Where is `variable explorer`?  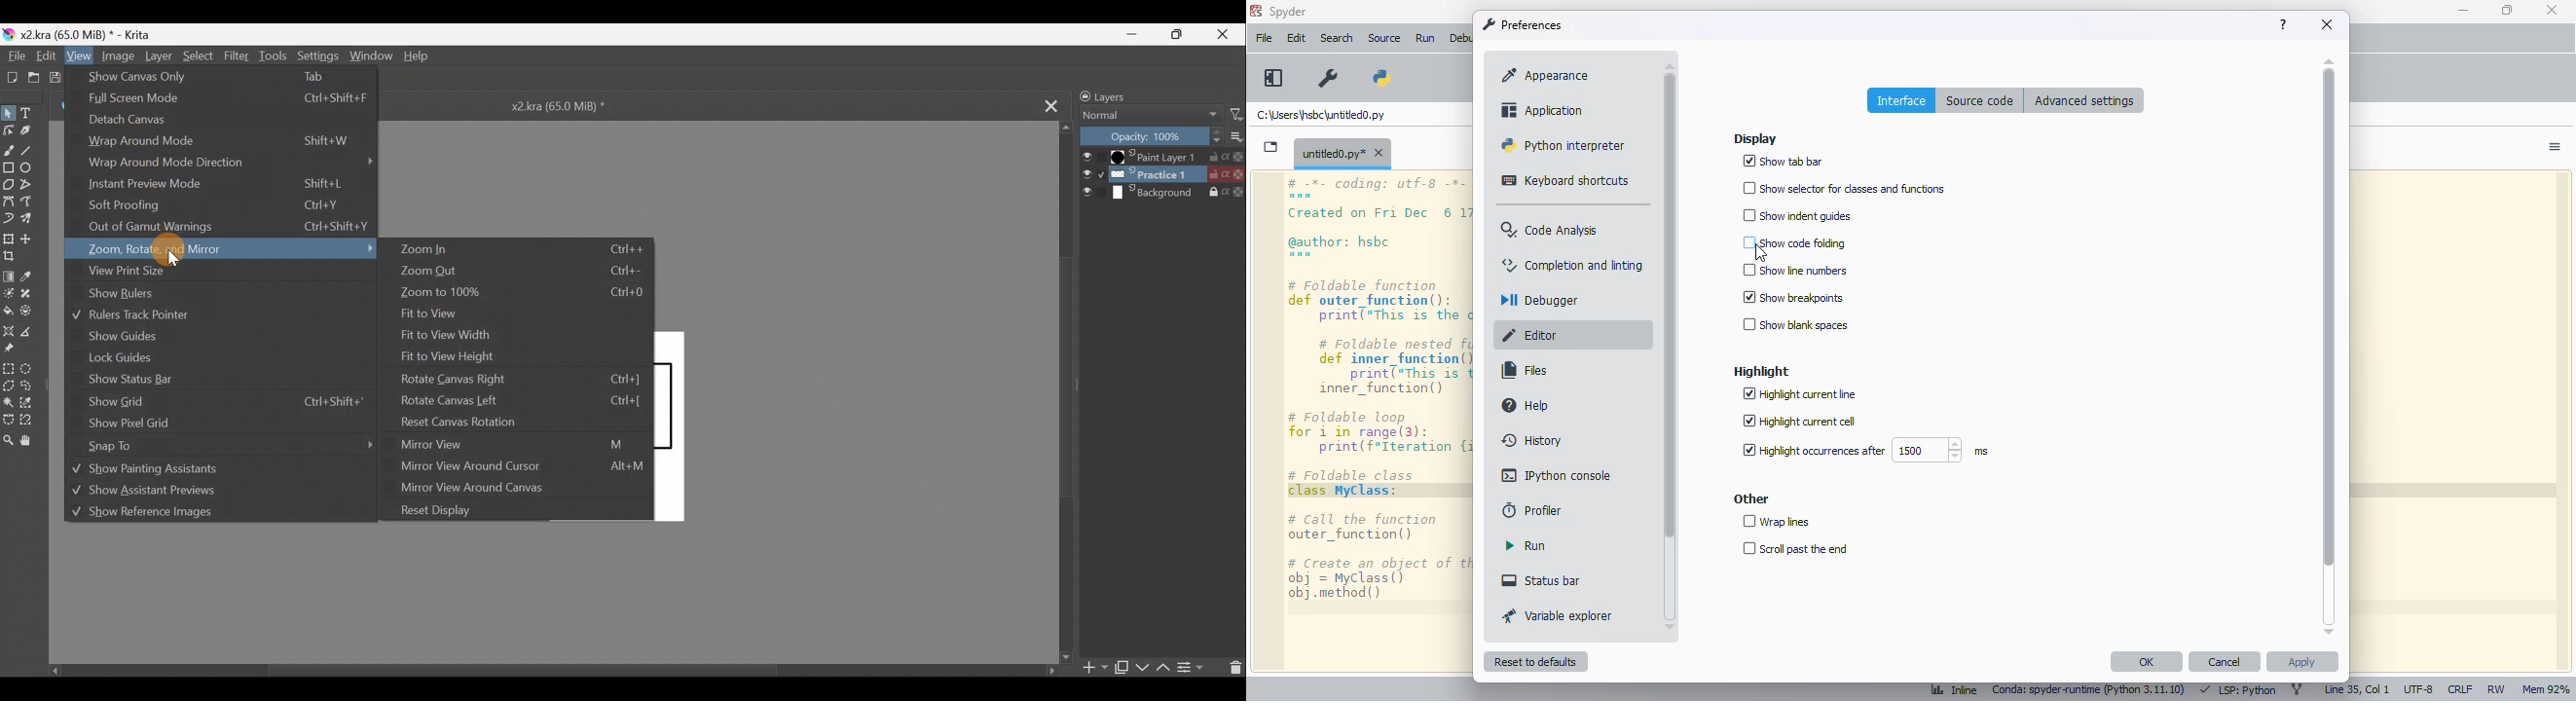
variable explorer is located at coordinates (1559, 615).